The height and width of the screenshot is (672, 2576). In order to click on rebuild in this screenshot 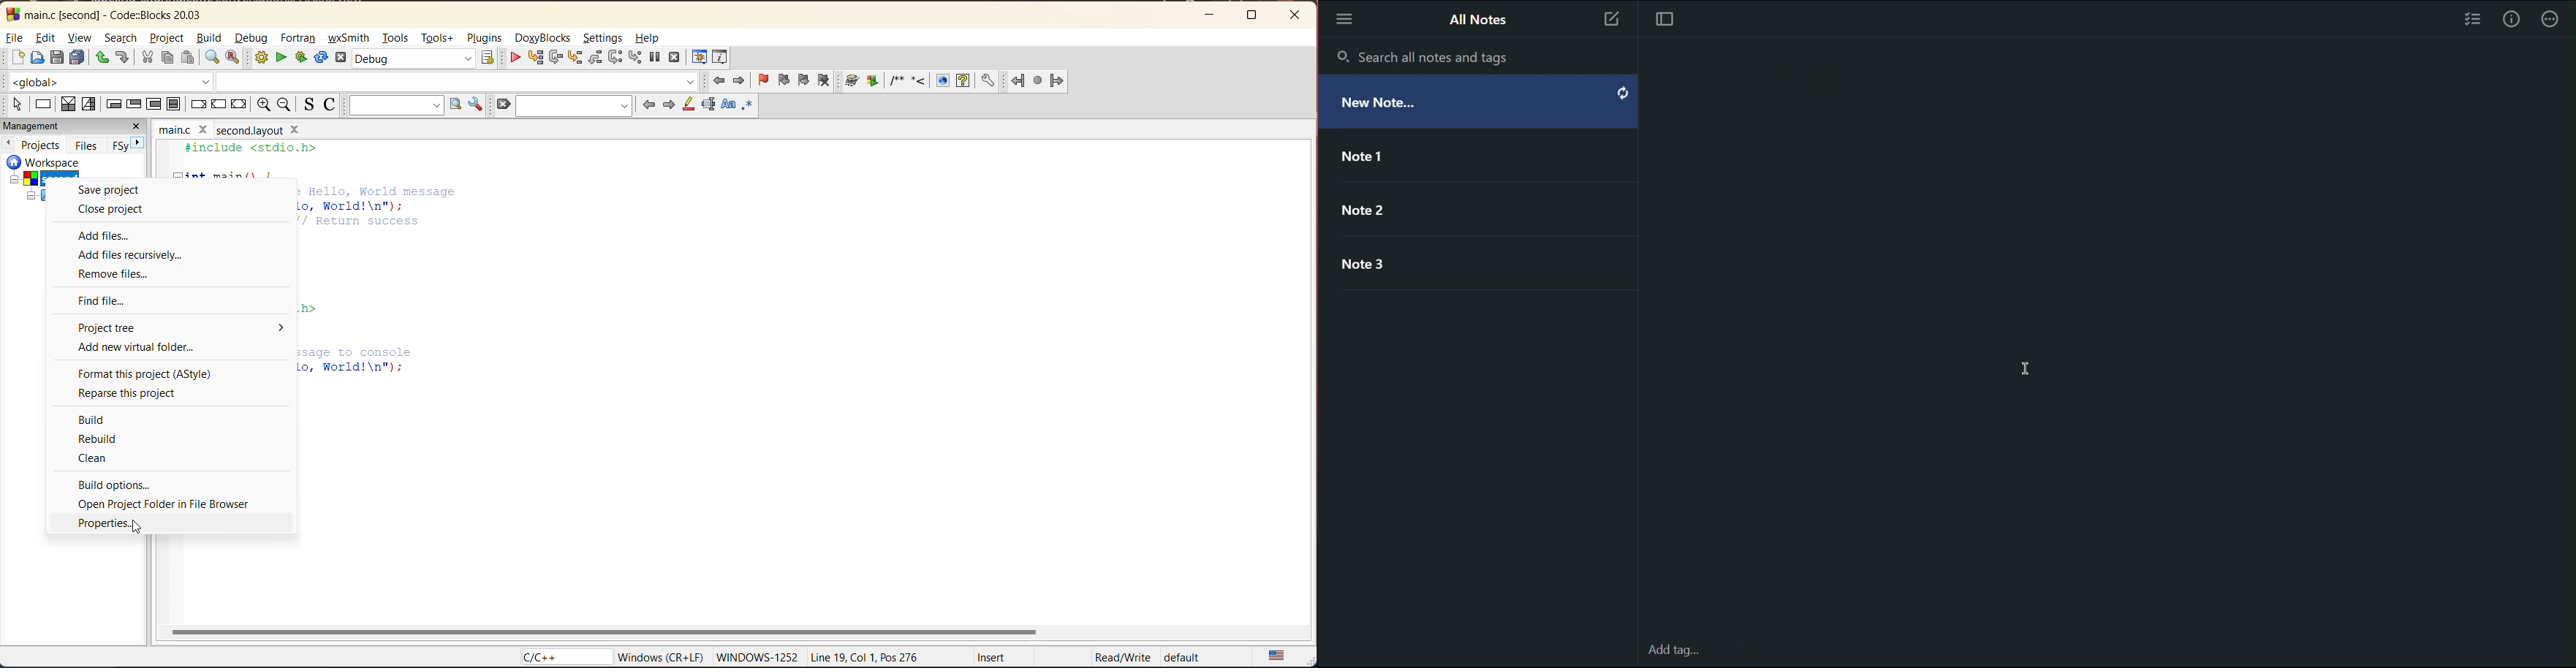, I will do `click(103, 439)`.